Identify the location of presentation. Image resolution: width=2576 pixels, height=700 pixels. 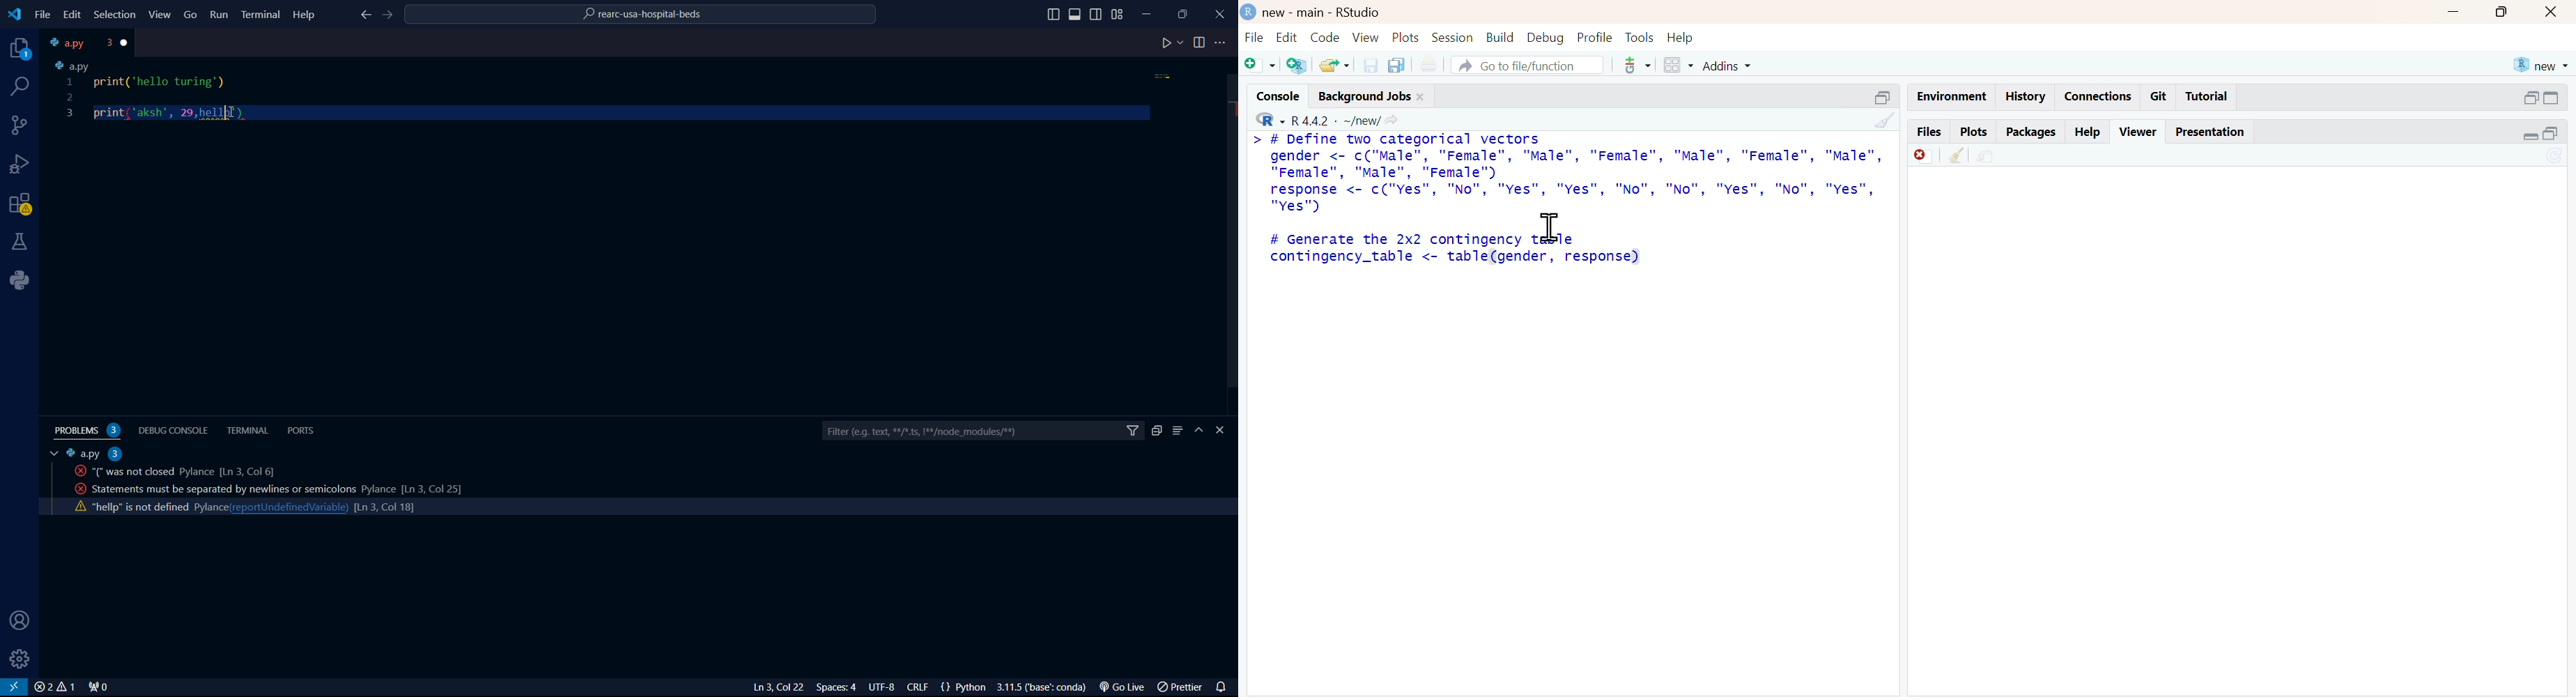
(2214, 133).